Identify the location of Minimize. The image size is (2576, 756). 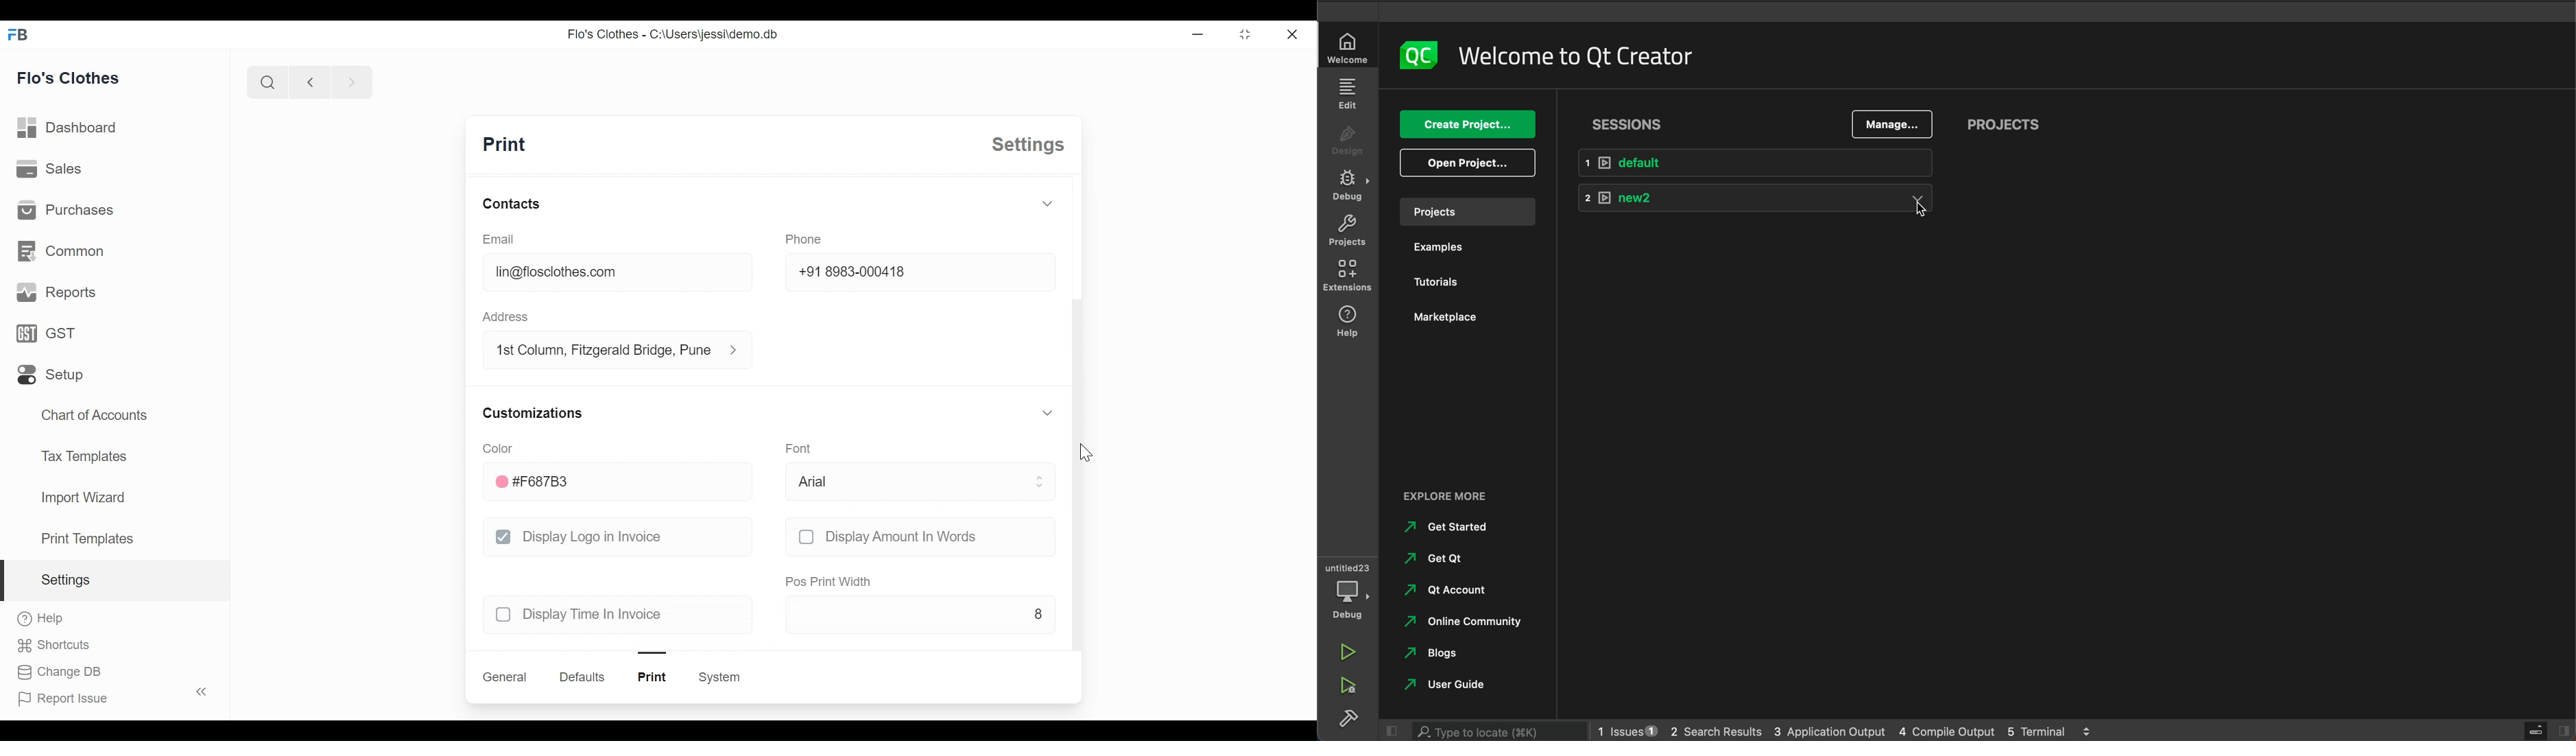
(1195, 34).